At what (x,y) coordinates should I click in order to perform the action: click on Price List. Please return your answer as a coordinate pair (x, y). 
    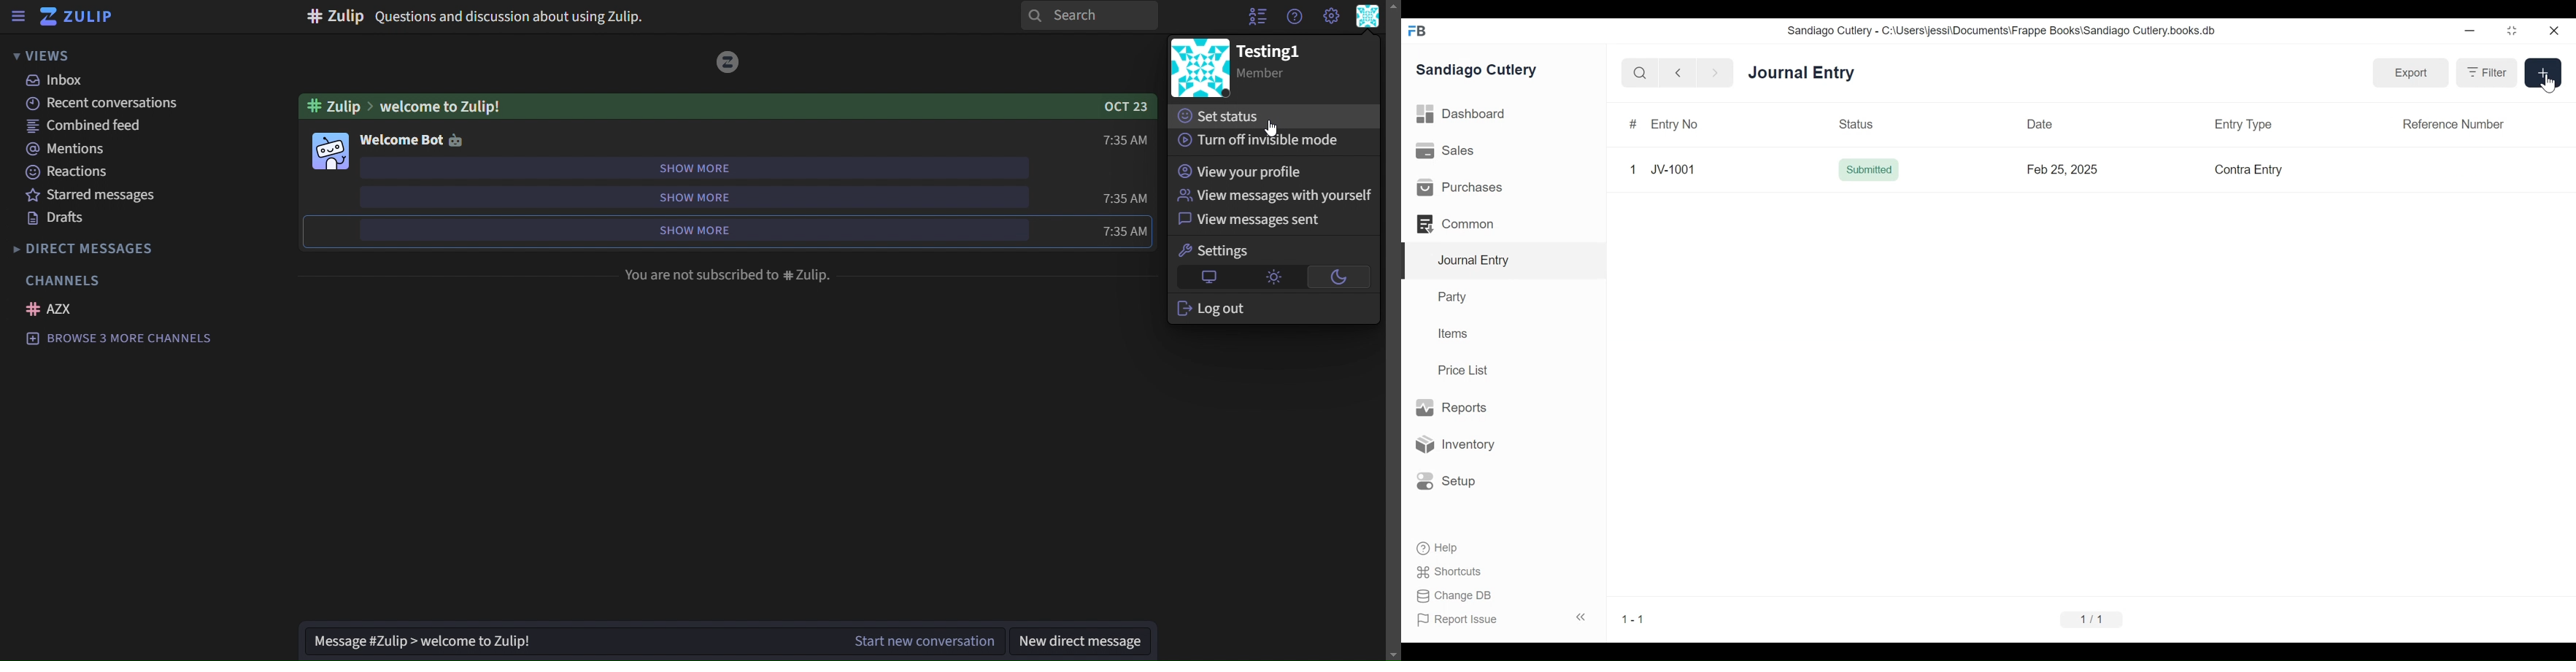
    Looking at the image, I should click on (1465, 370).